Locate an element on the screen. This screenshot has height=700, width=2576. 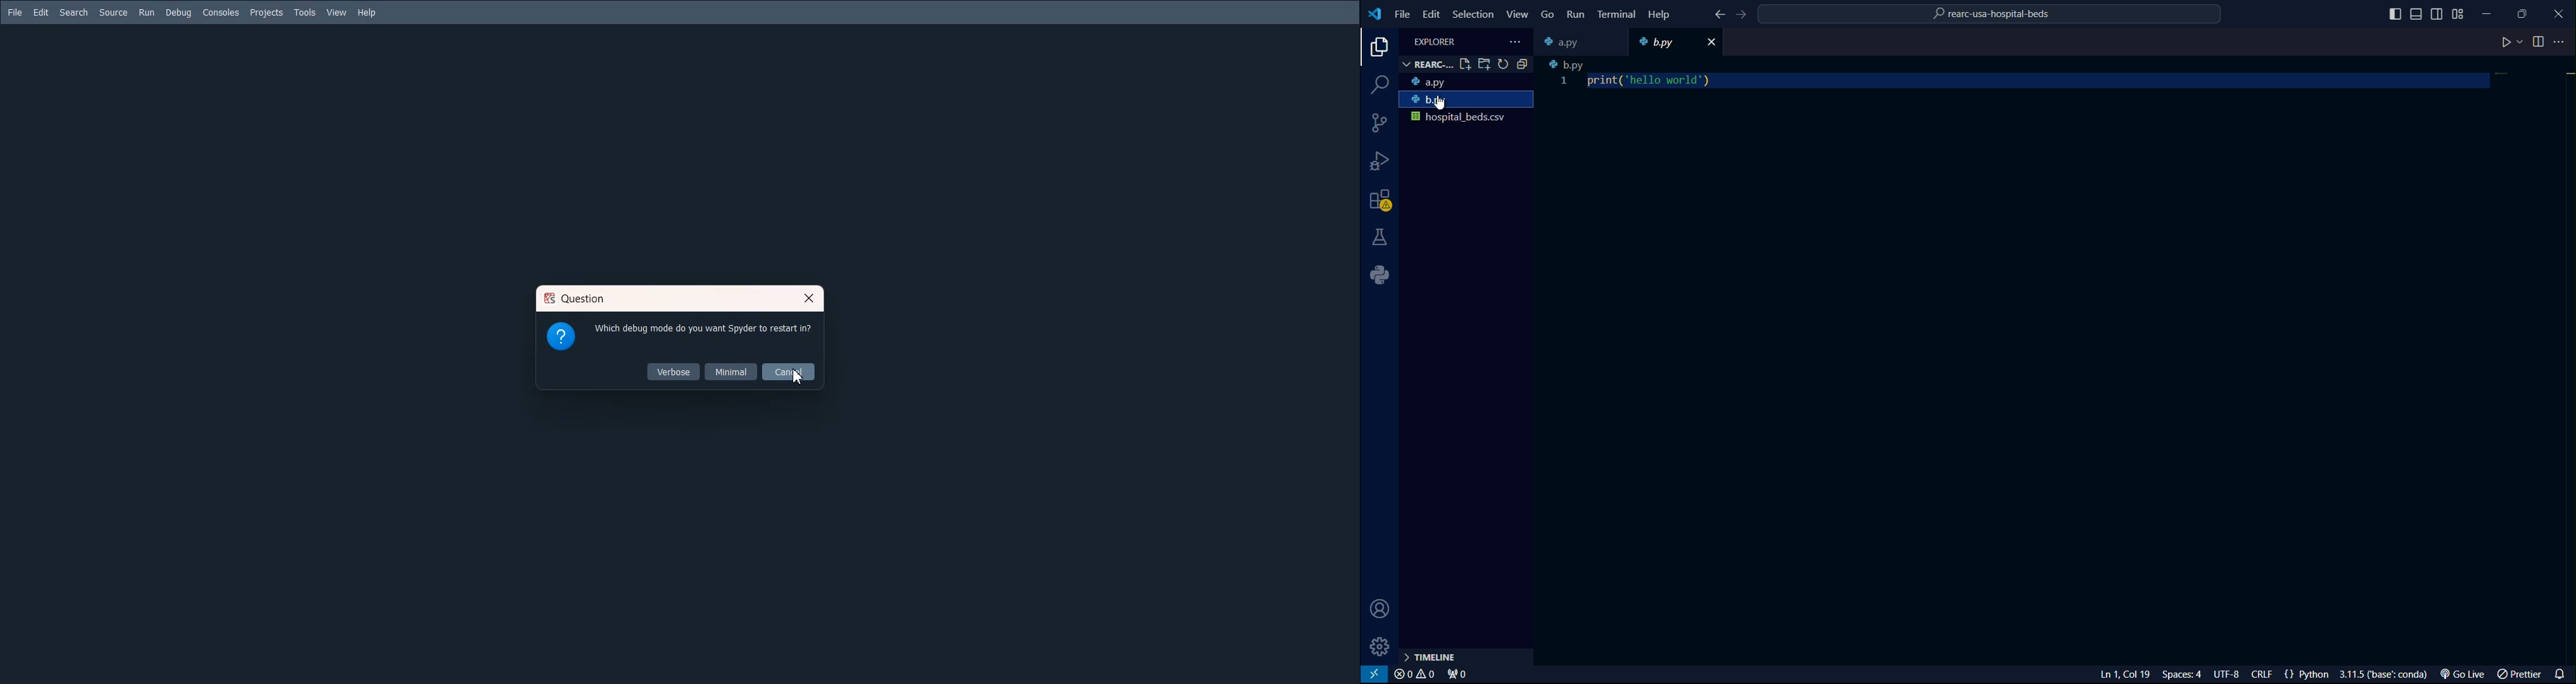
timeline is located at coordinates (1430, 657).